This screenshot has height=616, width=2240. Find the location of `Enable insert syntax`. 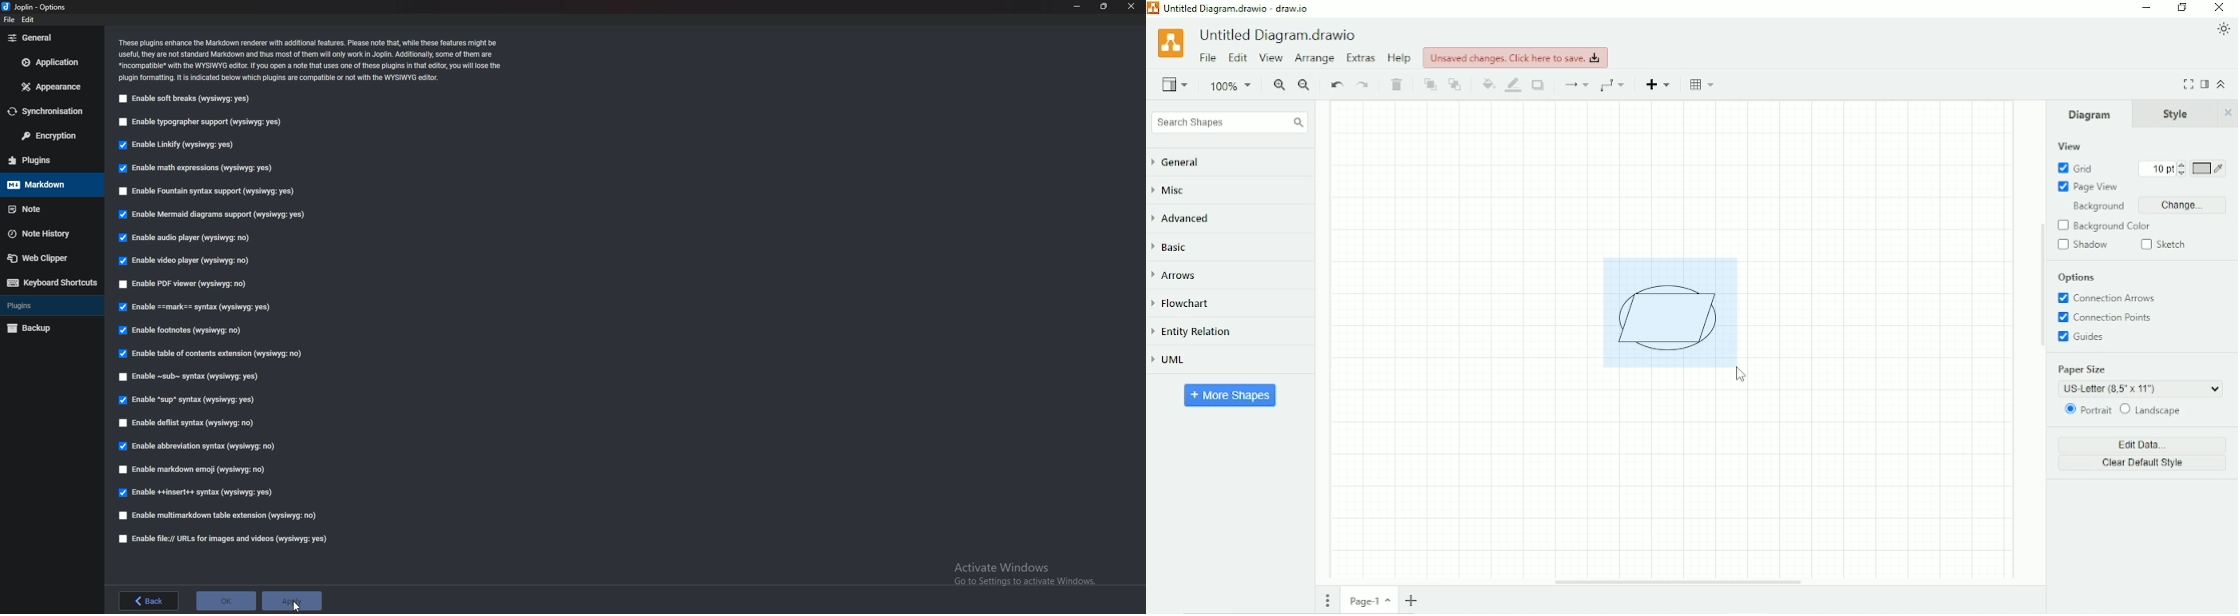

Enable insert syntax is located at coordinates (198, 494).